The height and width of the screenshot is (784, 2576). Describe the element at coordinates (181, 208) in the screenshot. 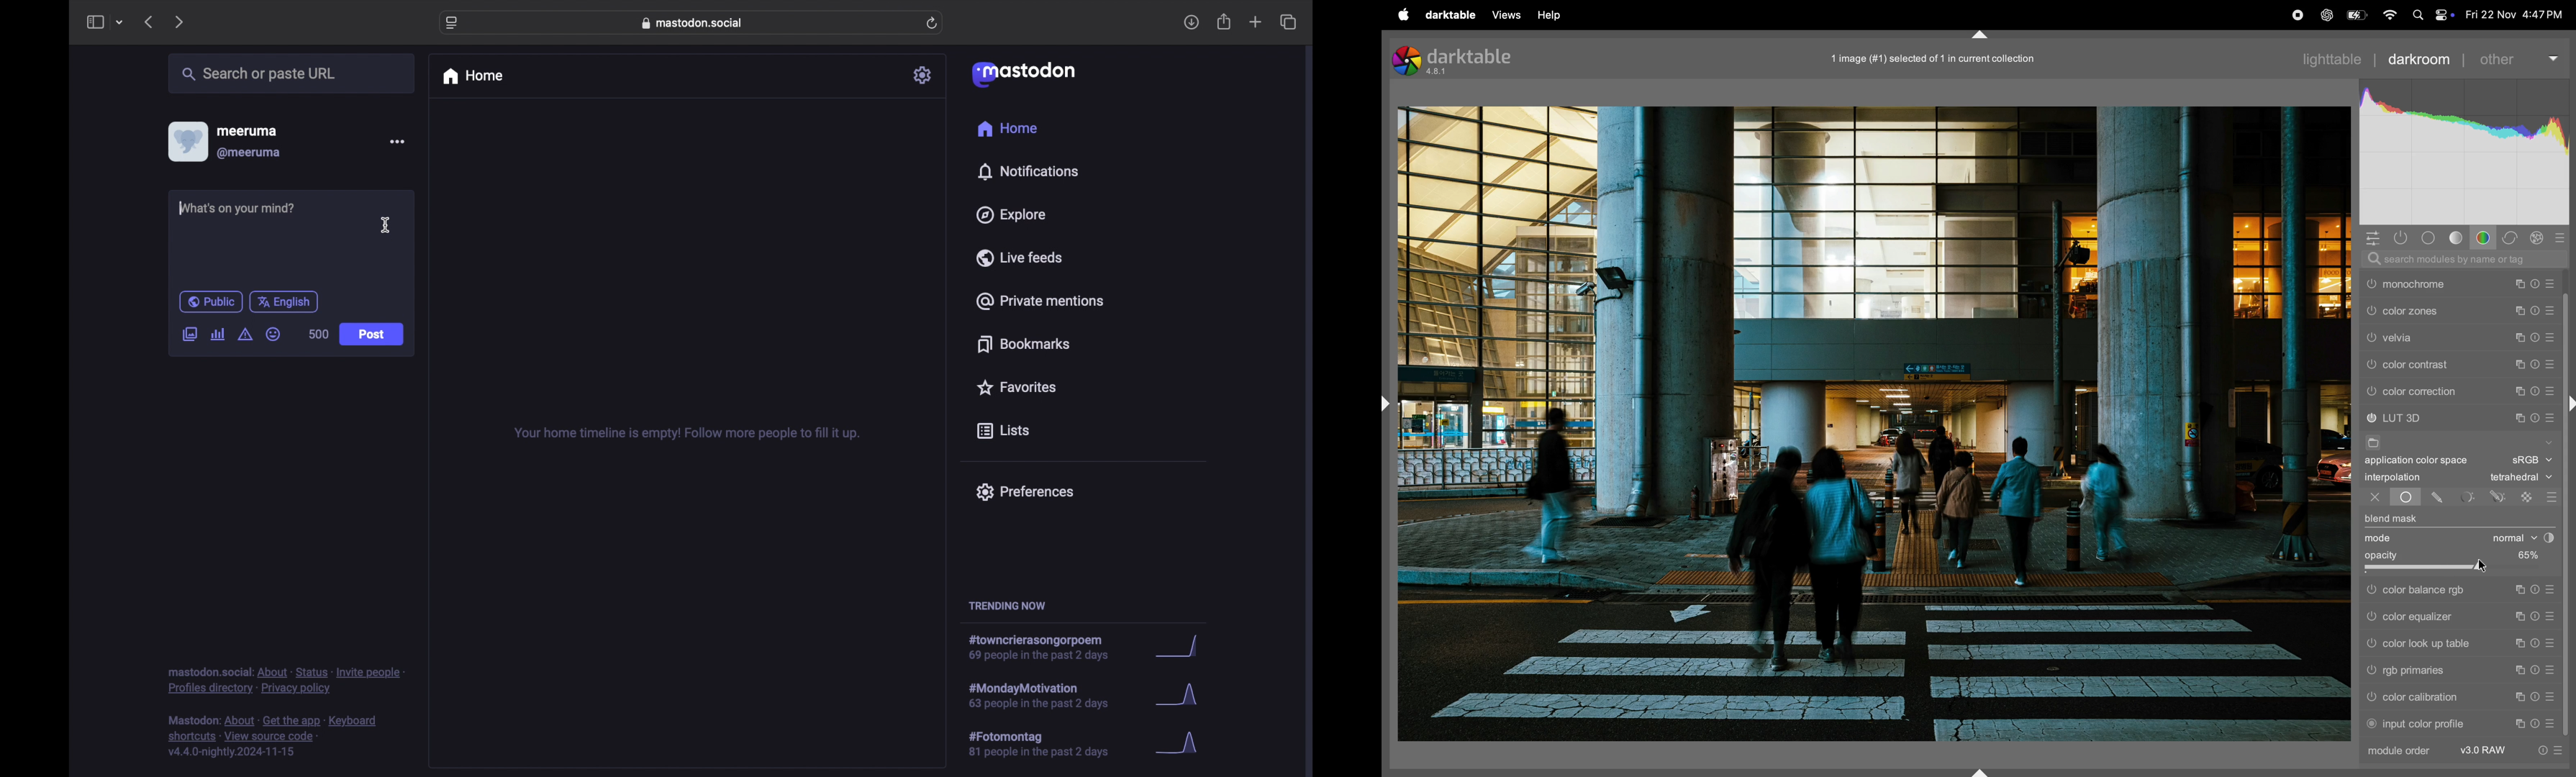

I see `text cursor` at that location.